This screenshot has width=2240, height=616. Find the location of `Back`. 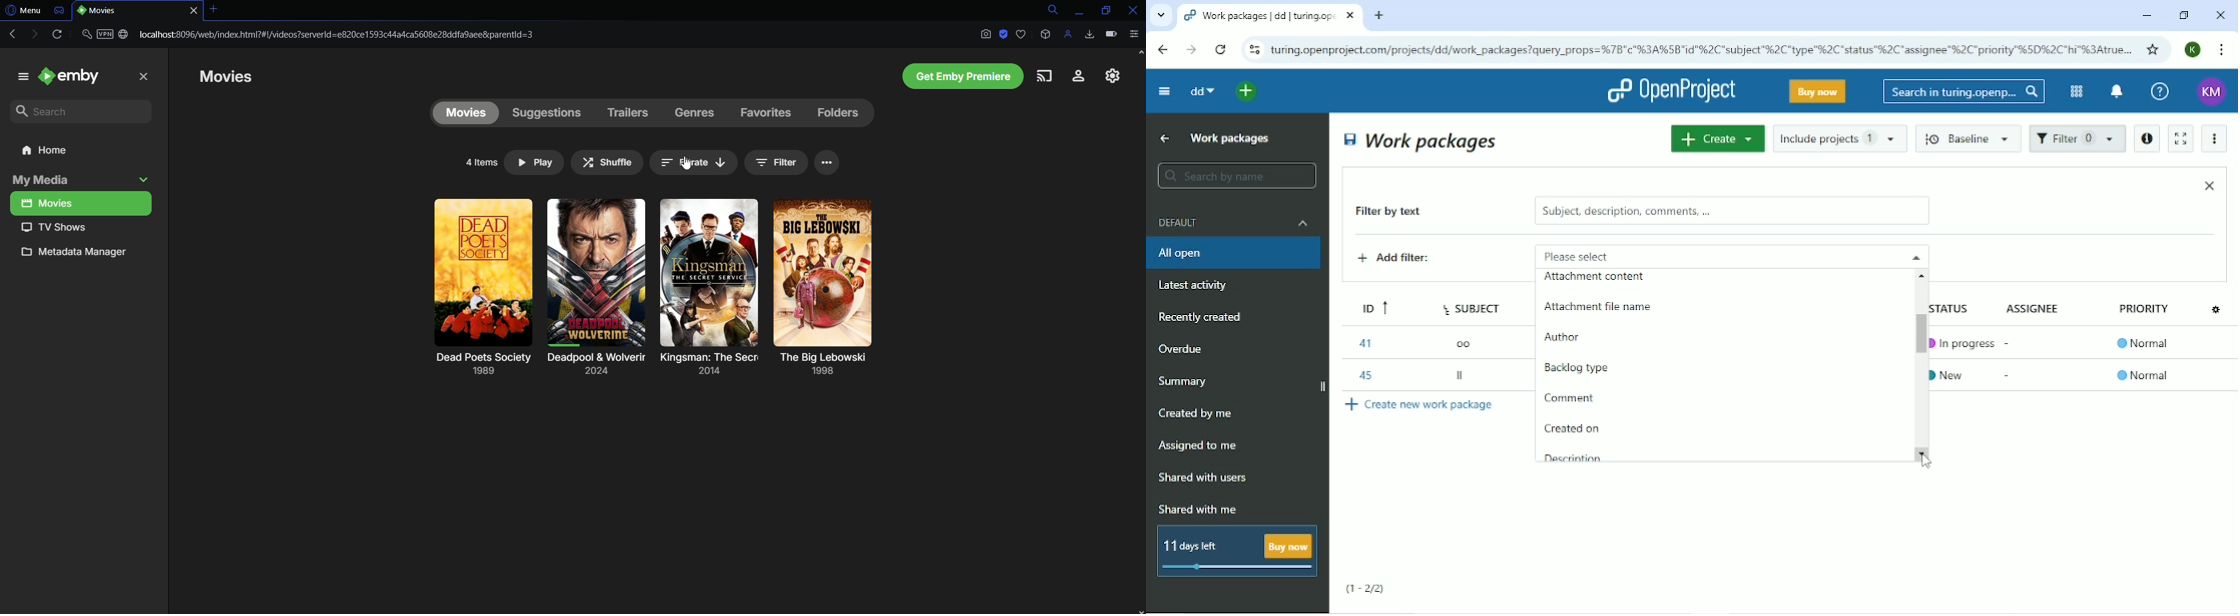

Back is located at coordinates (1162, 49).